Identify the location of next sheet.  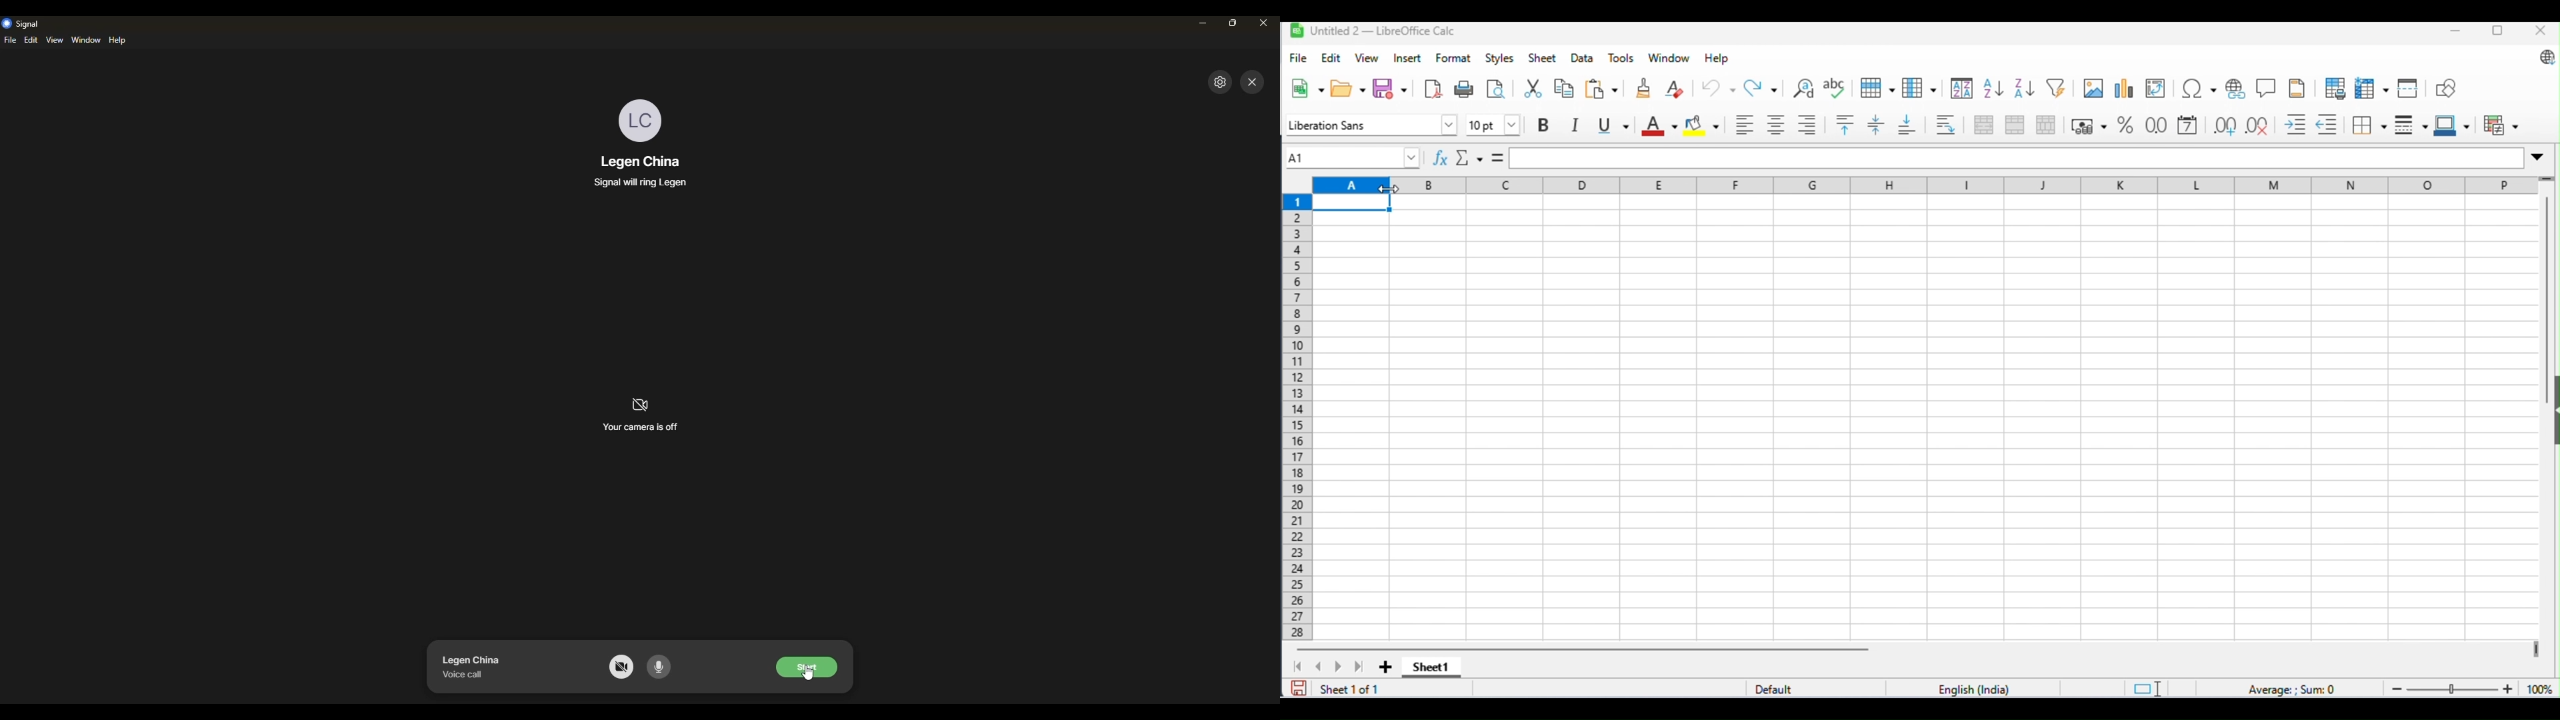
(1337, 667).